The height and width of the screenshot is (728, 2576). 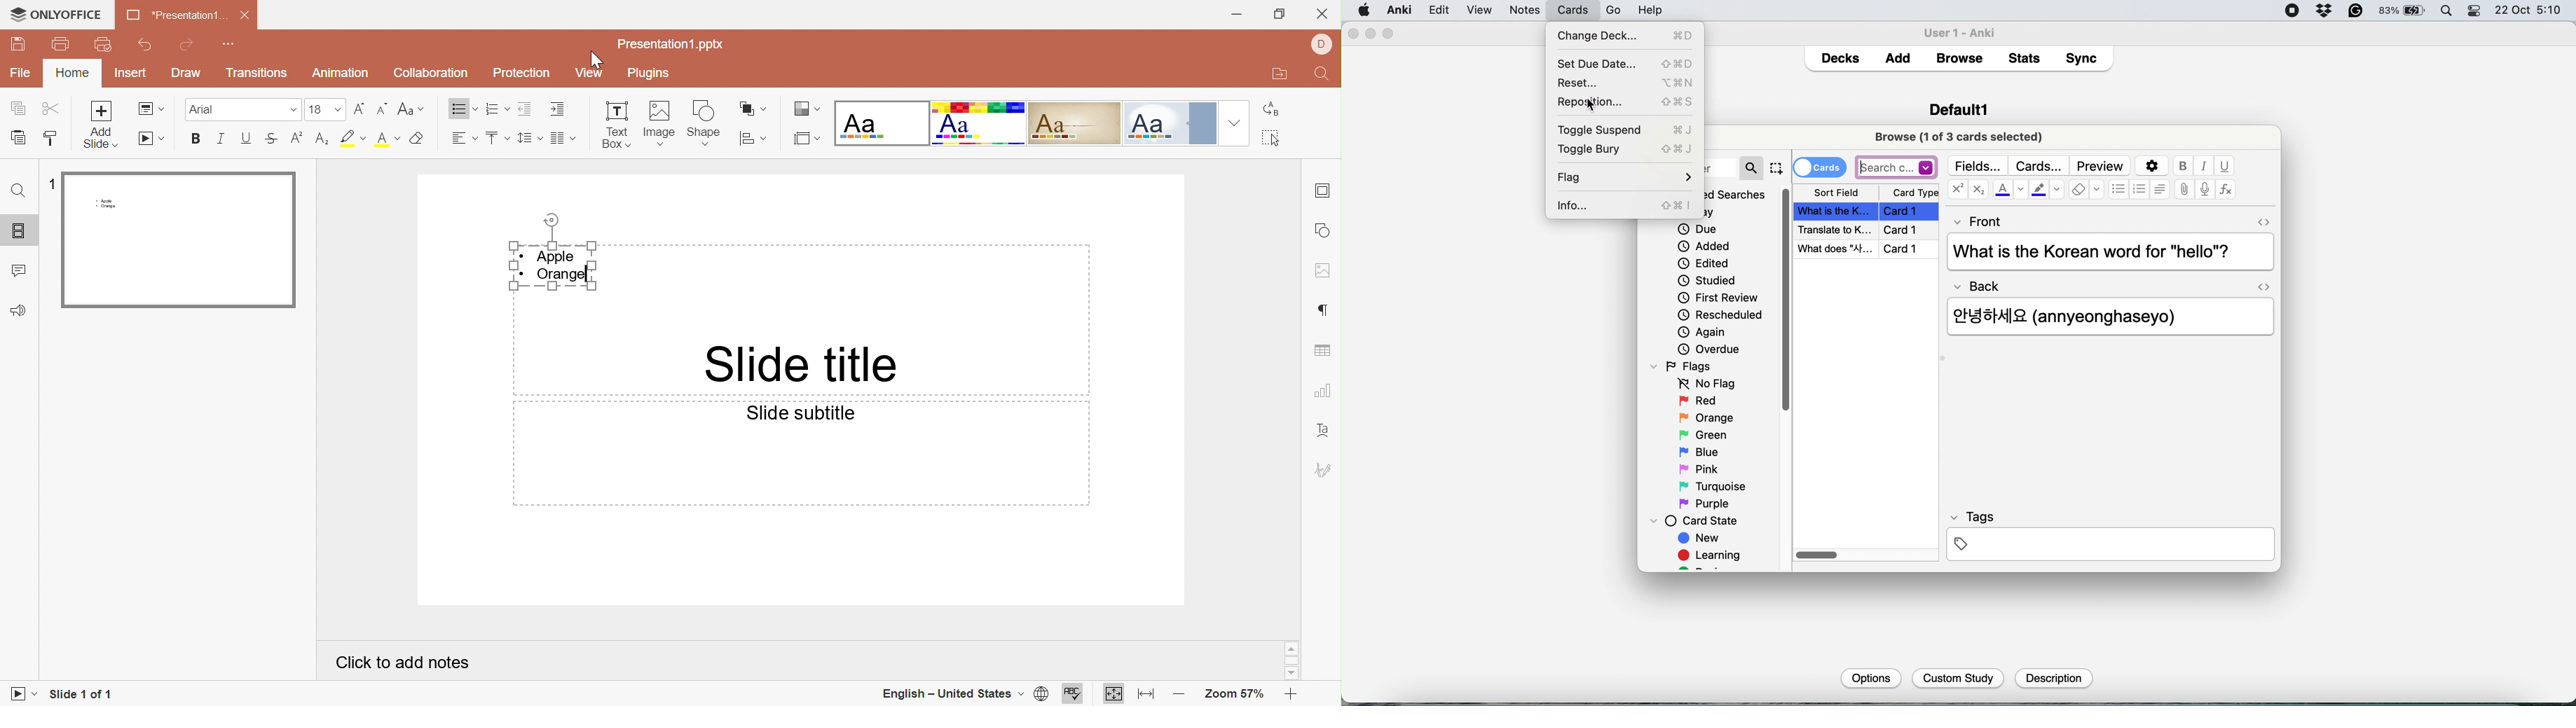 I want to click on Slide 1 of 1, so click(x=83, y=692).